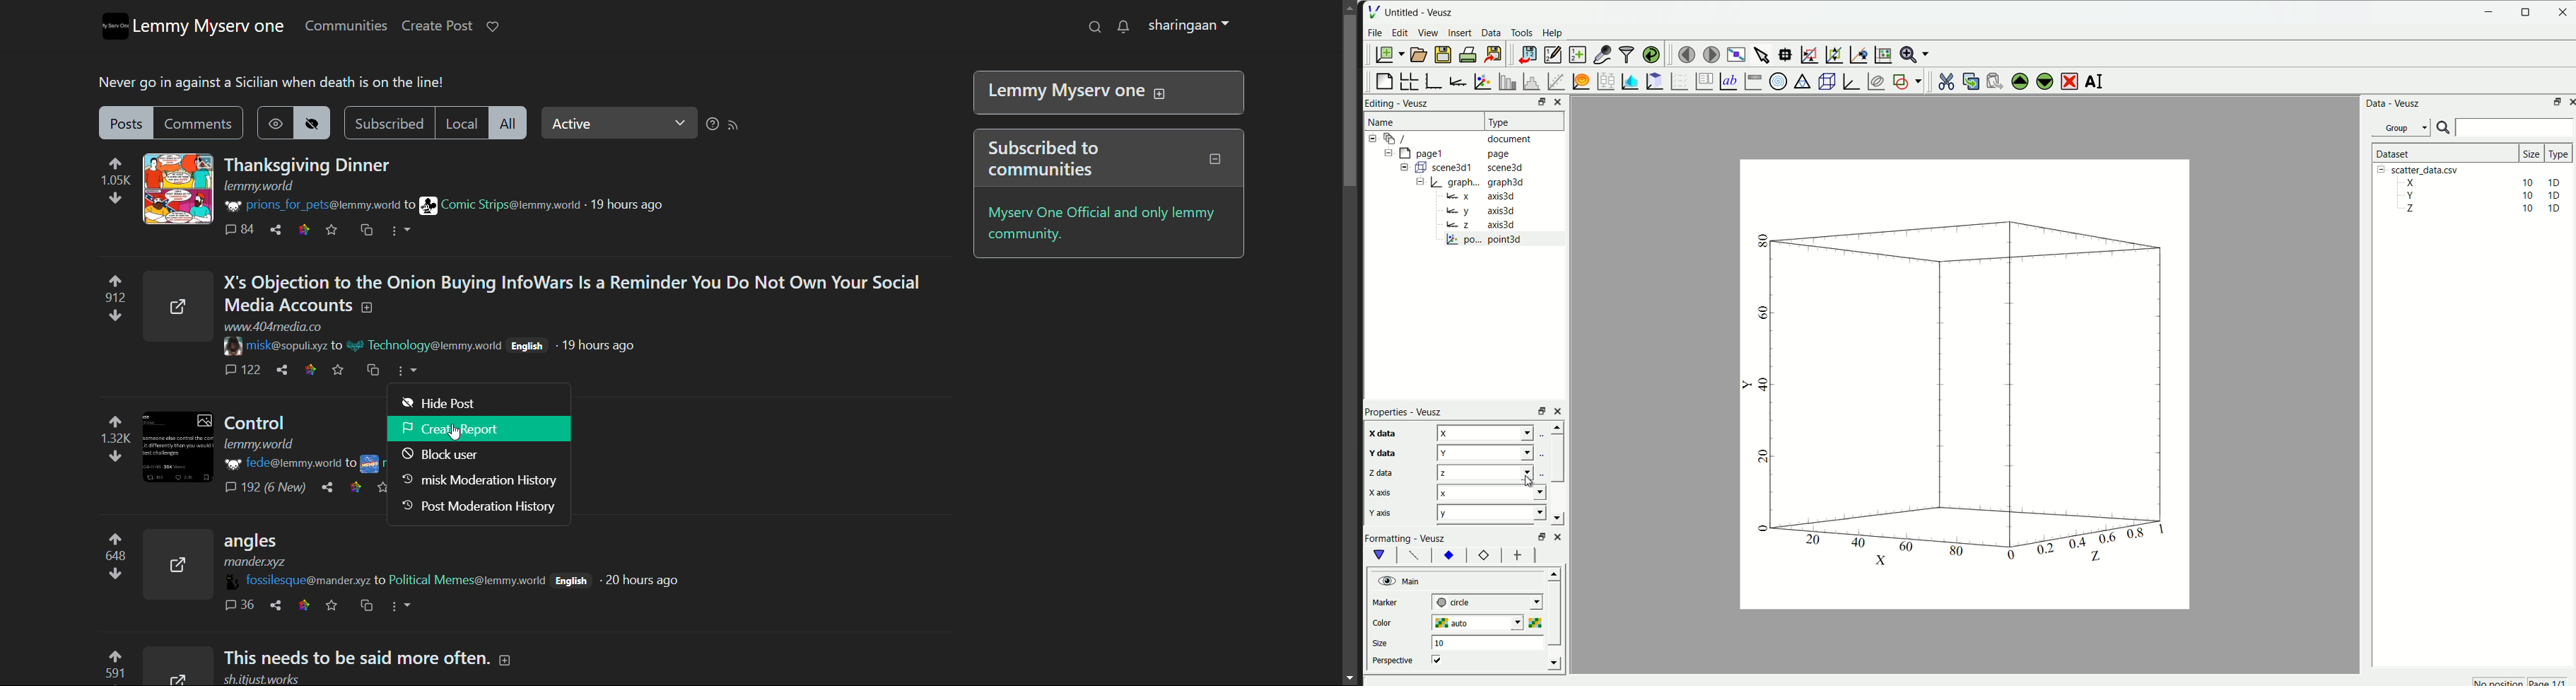 The width and height of the screenshot is (2576, 700). What do you see at coordinates (1480, 82) in the screenshot?
I see `plot points` at bounding box center [1480, 82].